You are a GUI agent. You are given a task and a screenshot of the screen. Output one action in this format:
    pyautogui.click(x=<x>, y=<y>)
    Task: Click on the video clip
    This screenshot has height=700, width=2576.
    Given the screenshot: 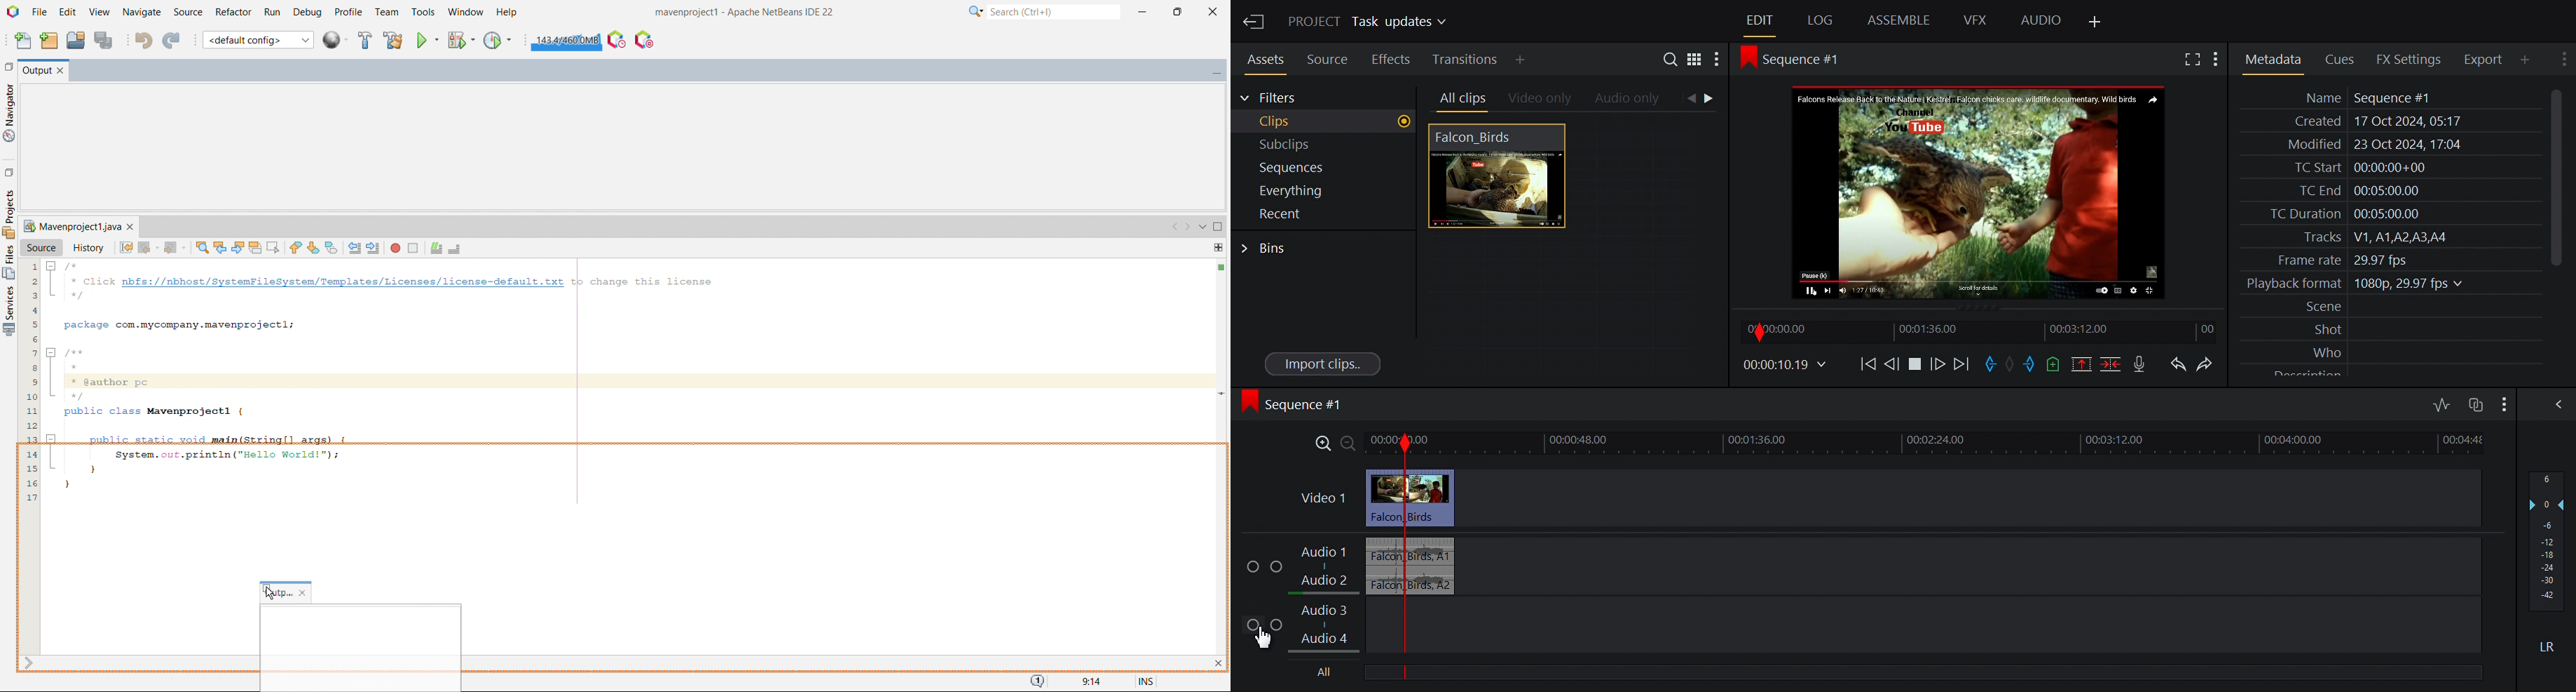 What is the action you would take?
    pyautogui.click(x=1438, y=498)
    